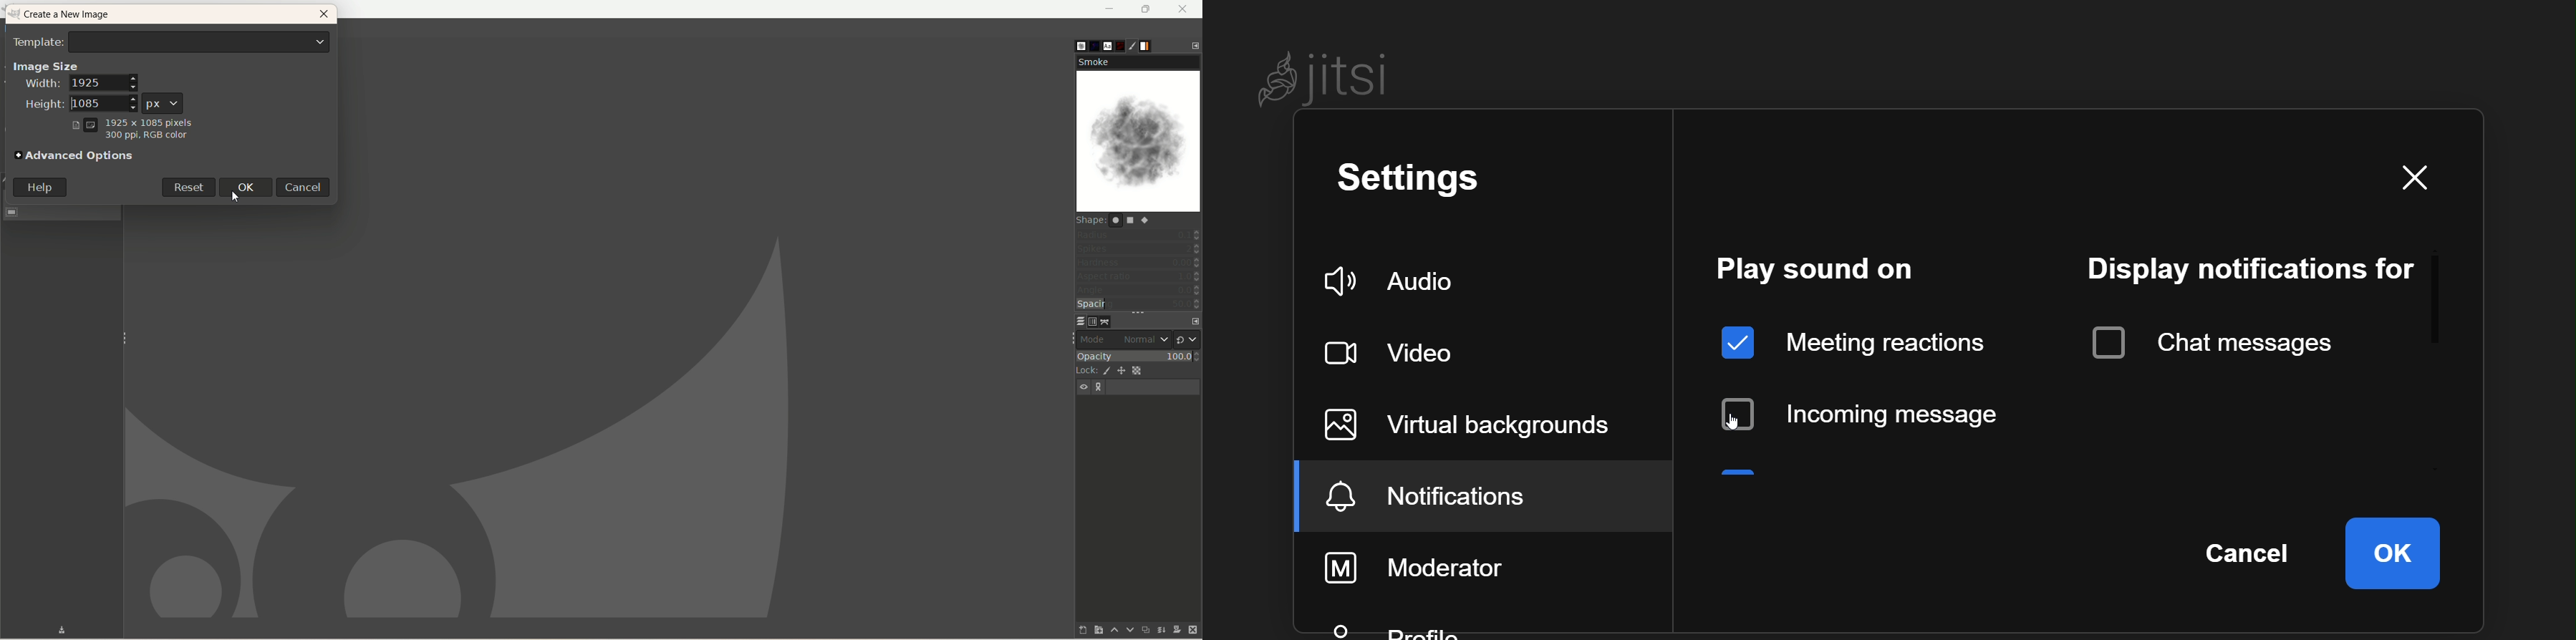  Describe the element at coordinates (1089, 46) in the screenshot. I see `pattern` at that location.